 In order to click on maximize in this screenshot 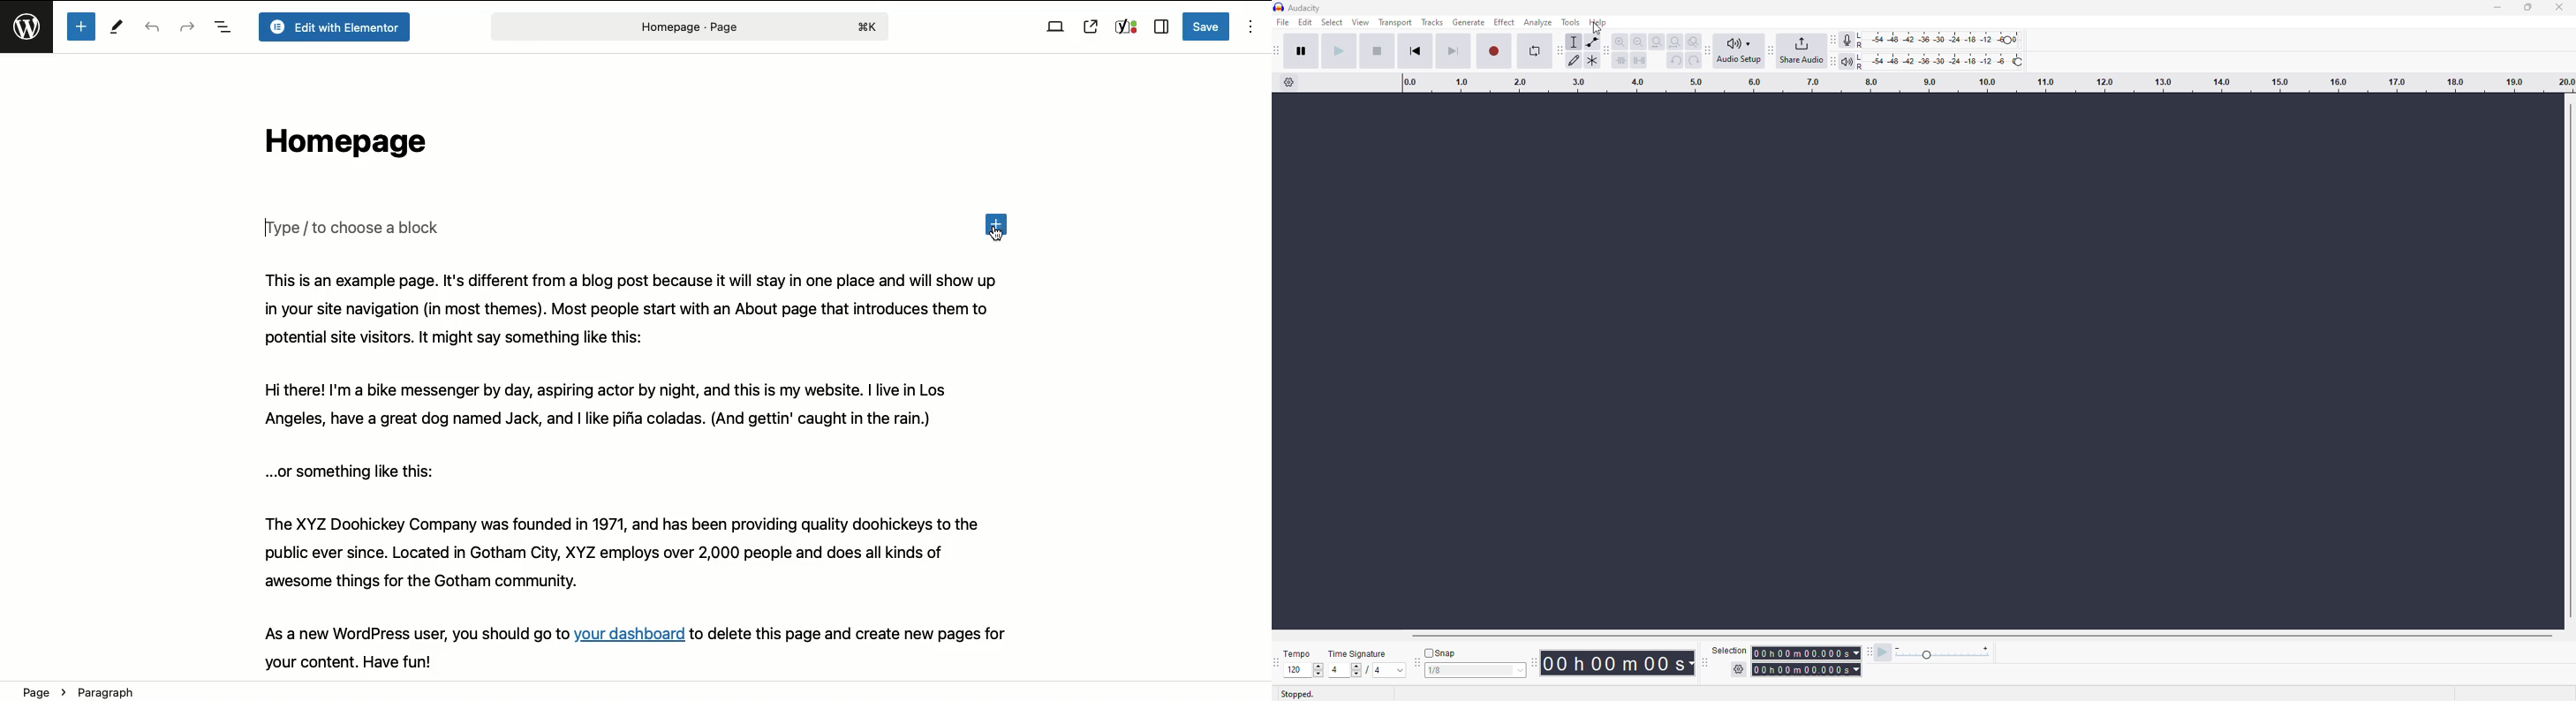, I will do `click(2529, 9)`.